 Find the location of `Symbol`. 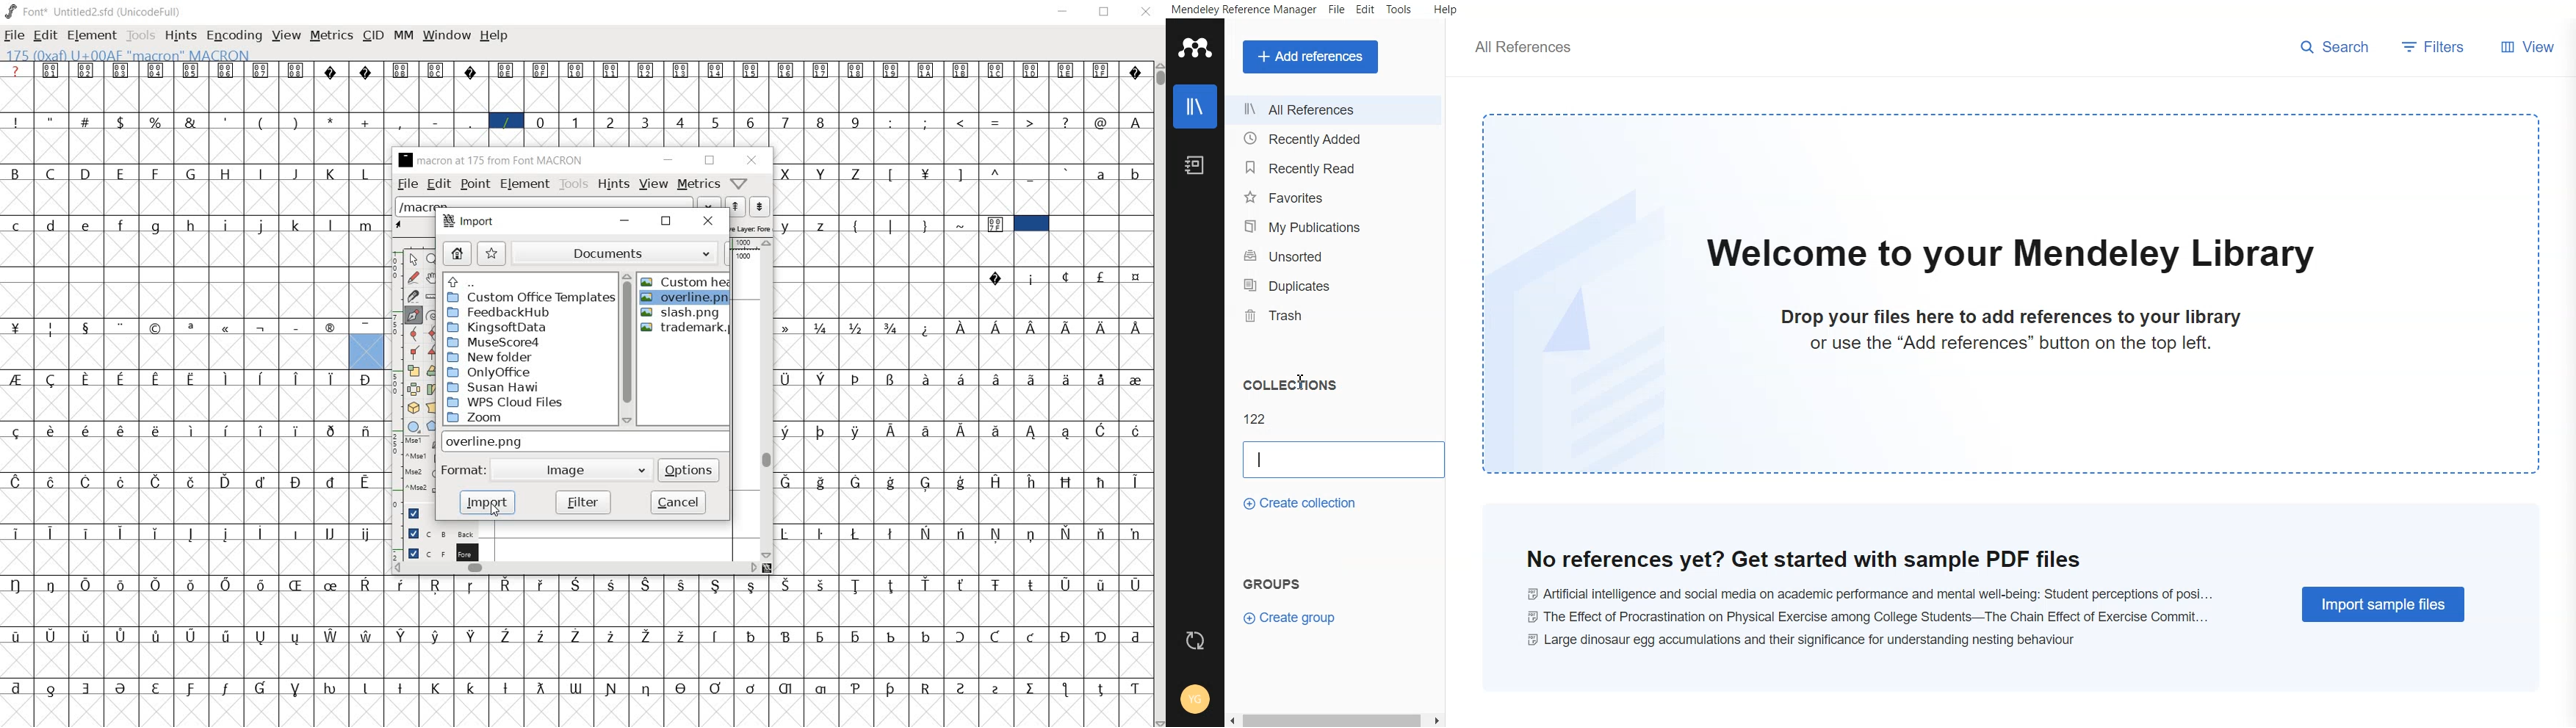

Symbol is located at coordinates (1136, 276).